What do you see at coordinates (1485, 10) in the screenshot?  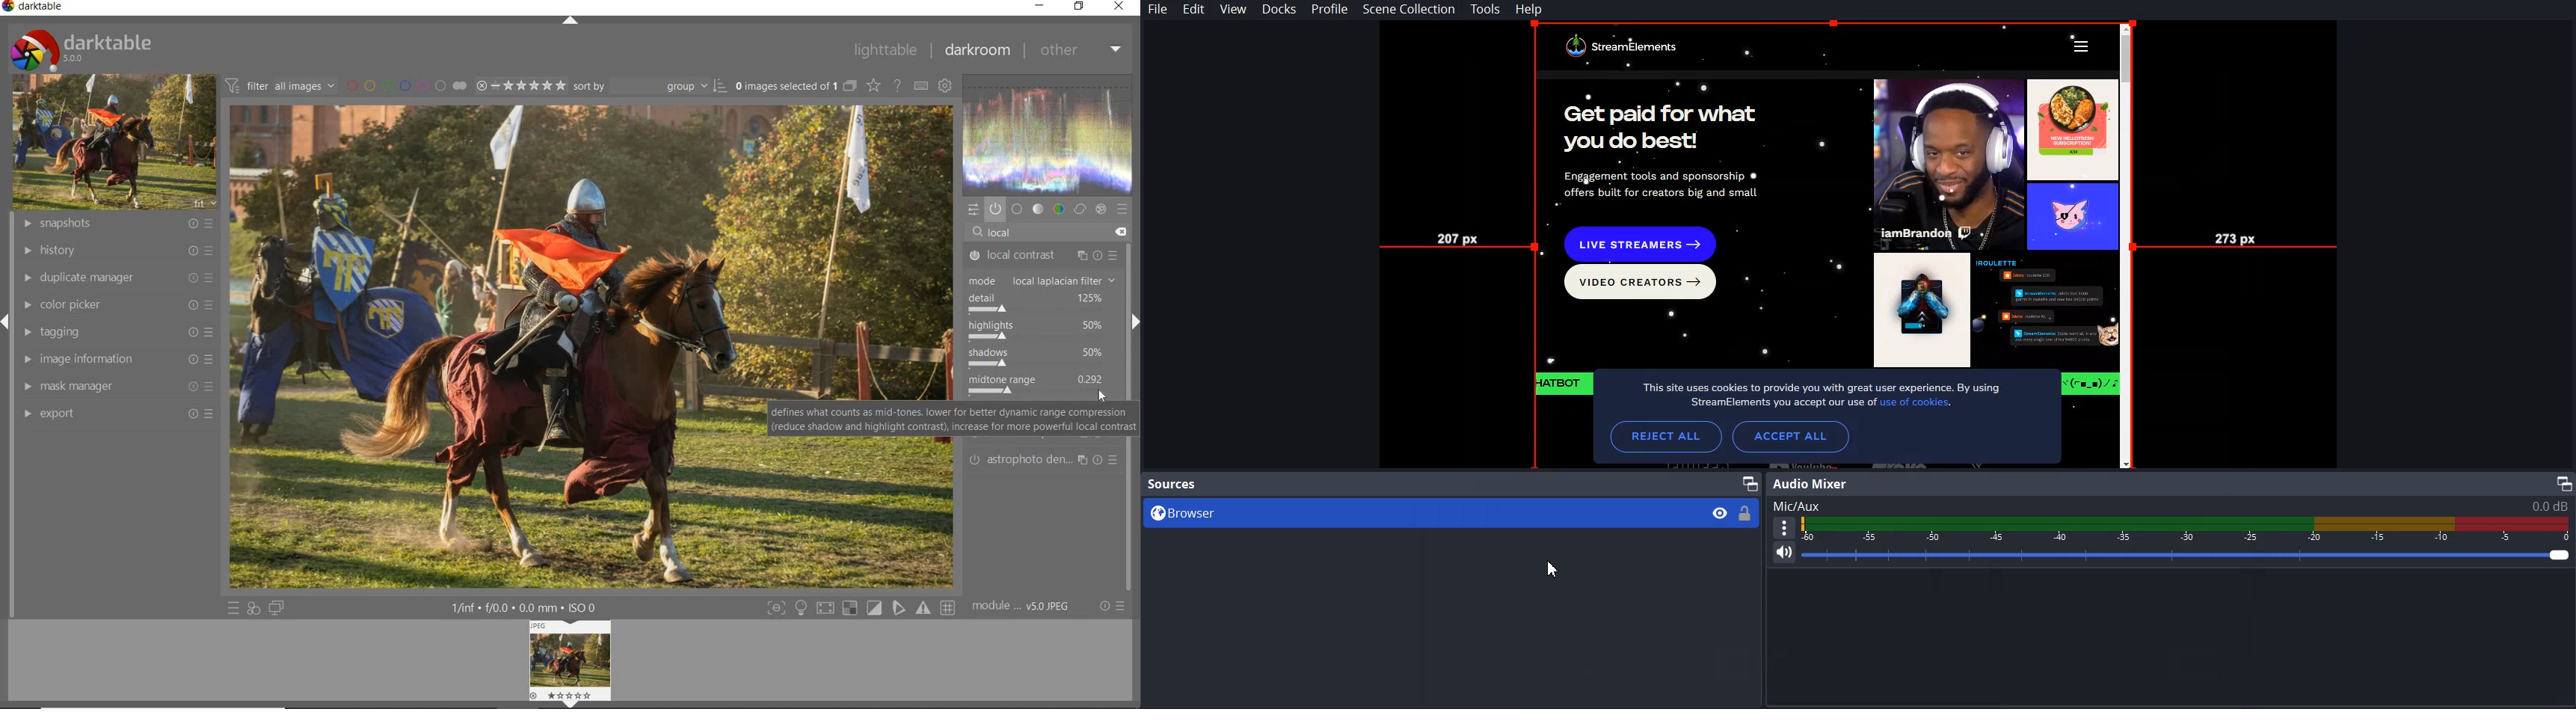 I see `Tools` at bounding box center [1485, 10].